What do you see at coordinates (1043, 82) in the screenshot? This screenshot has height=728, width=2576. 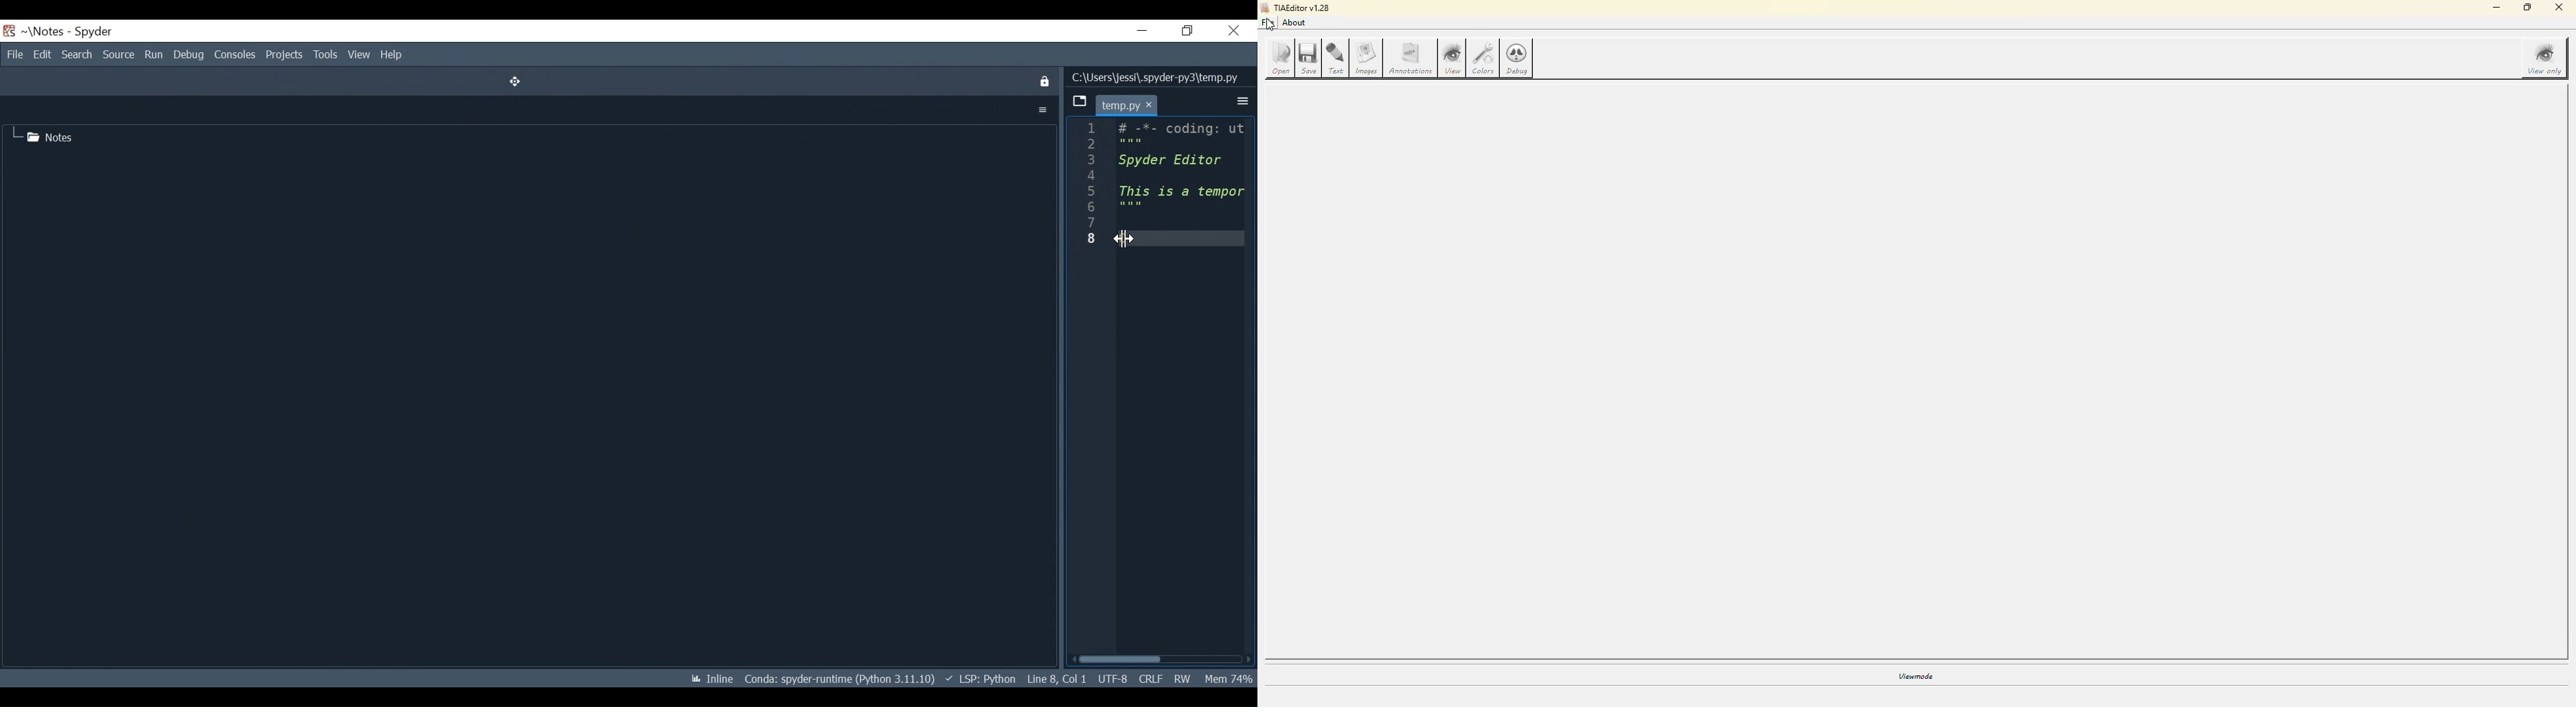 I see `Close` at bounding box center [1043, 82].